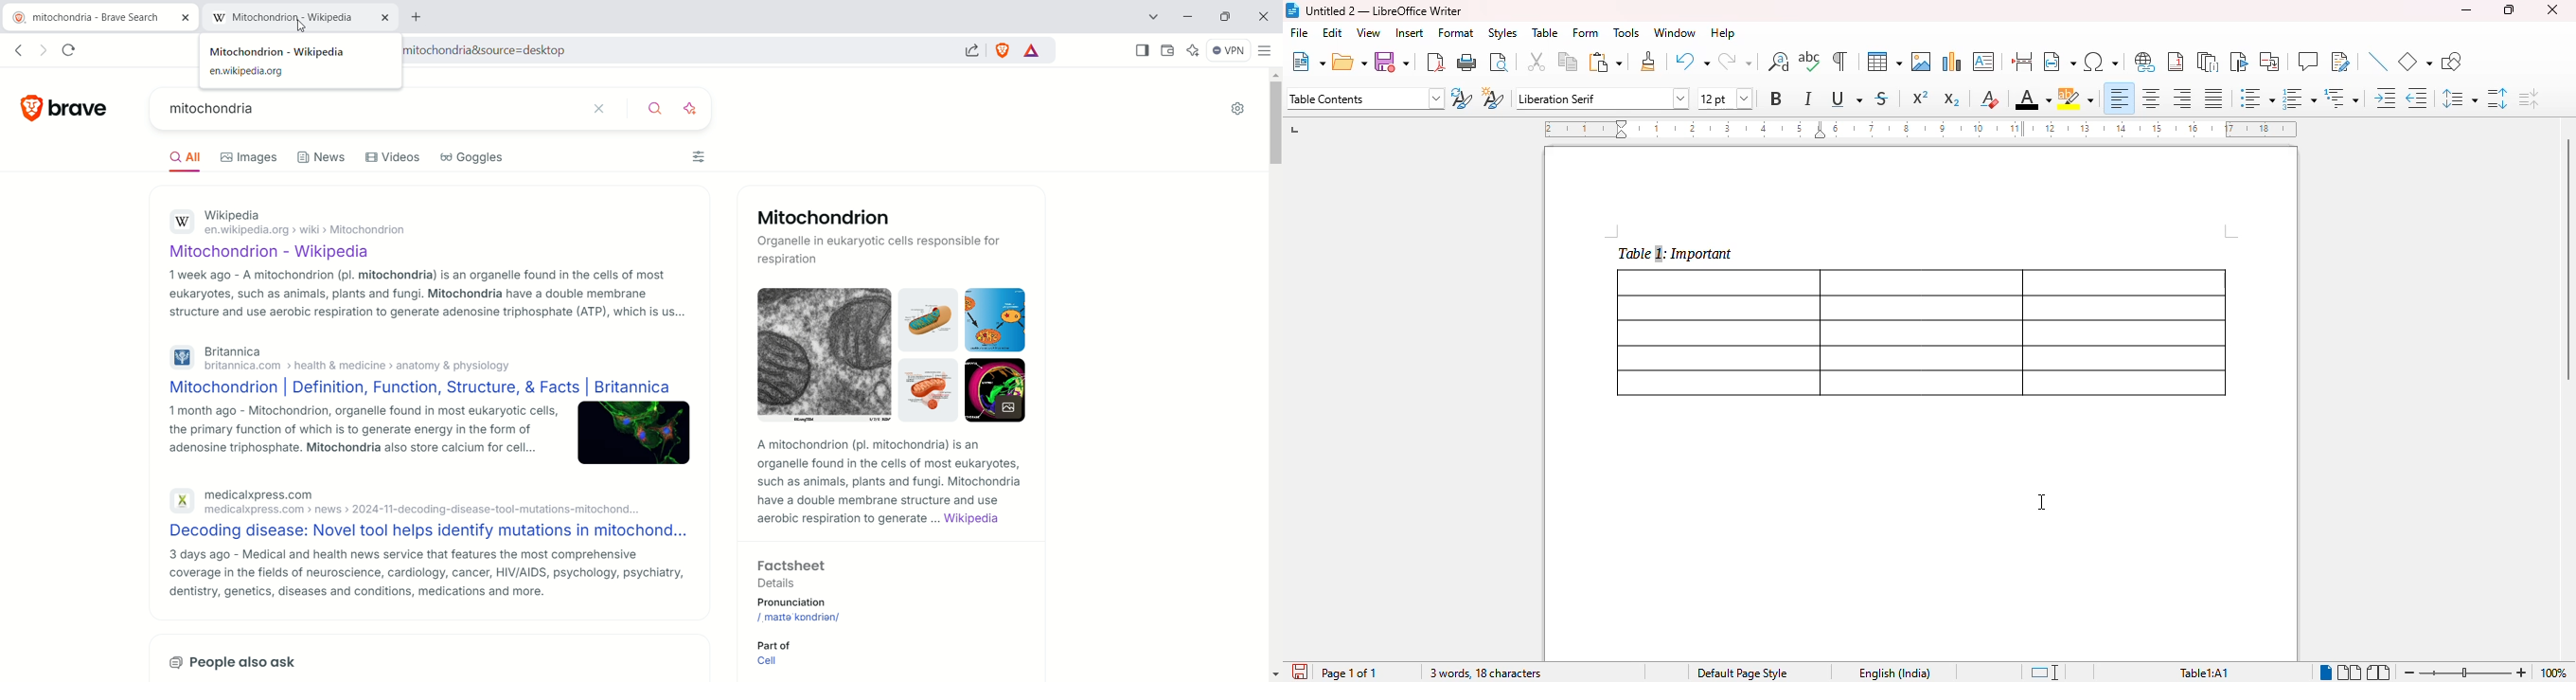  What do you see at coordinates (1807, 99) in the screenshot?
I see `italic` at bounding box center [1807, 99].